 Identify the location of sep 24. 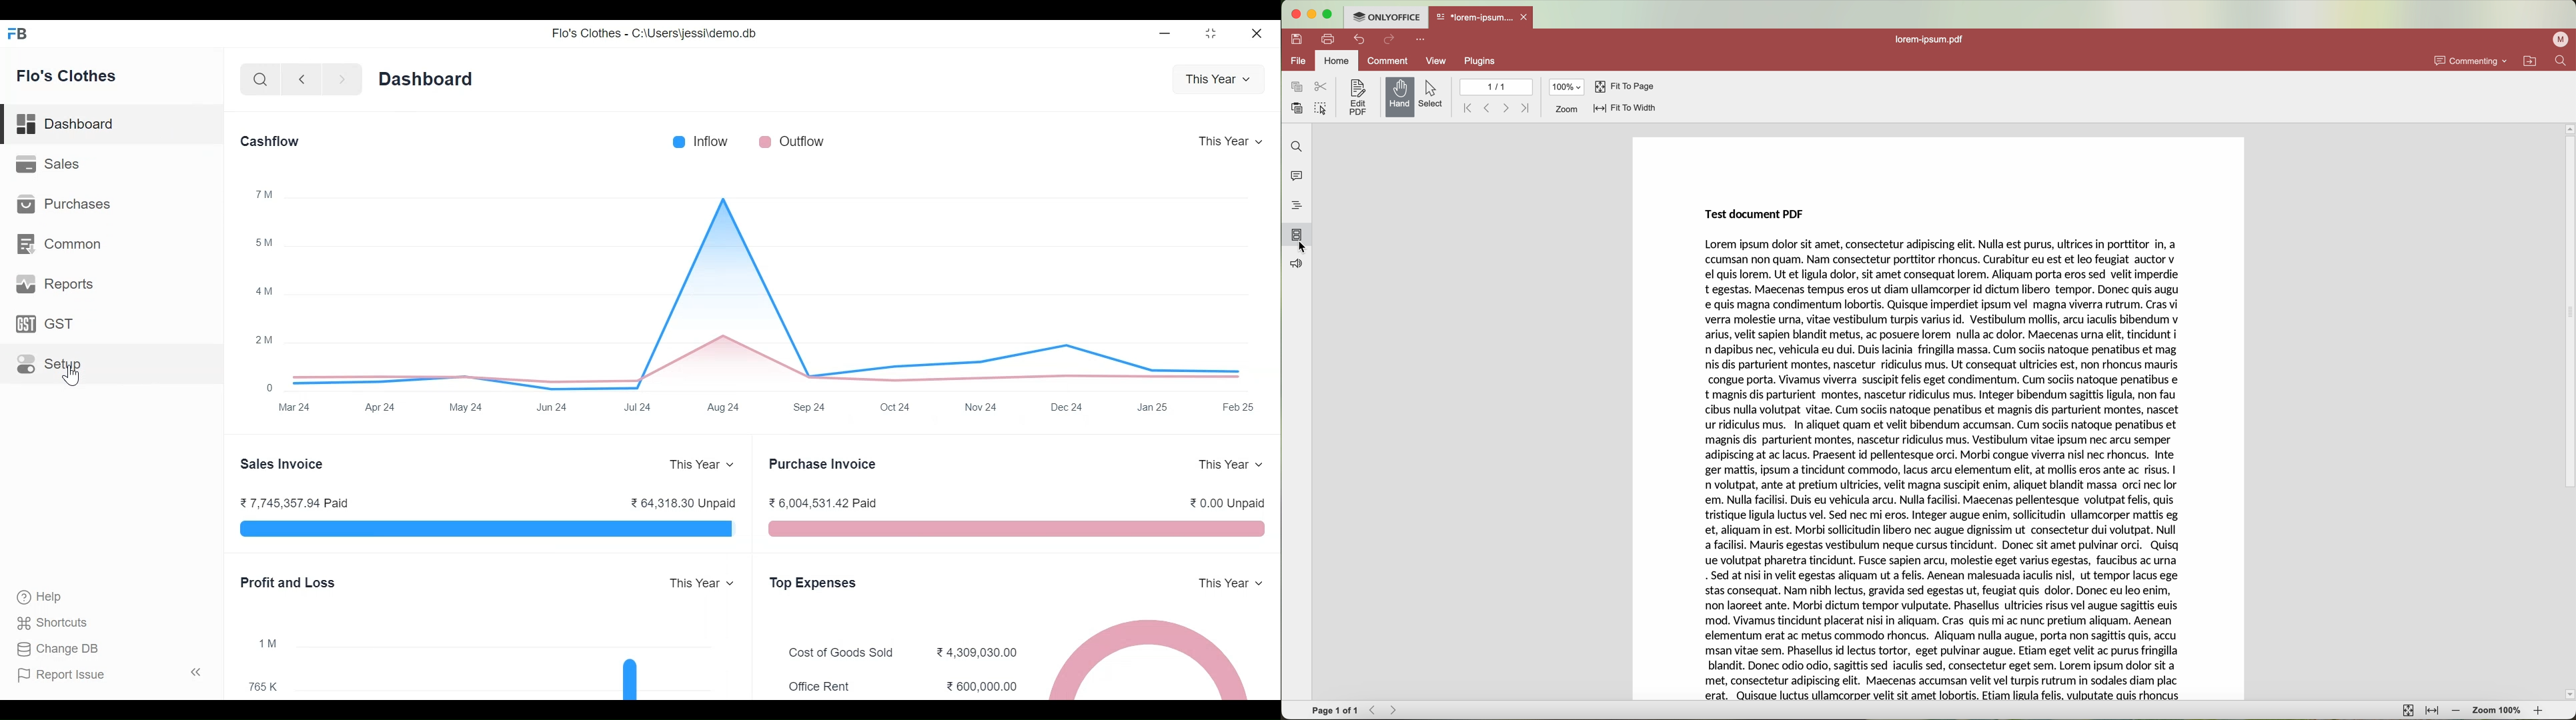
(810, 407).